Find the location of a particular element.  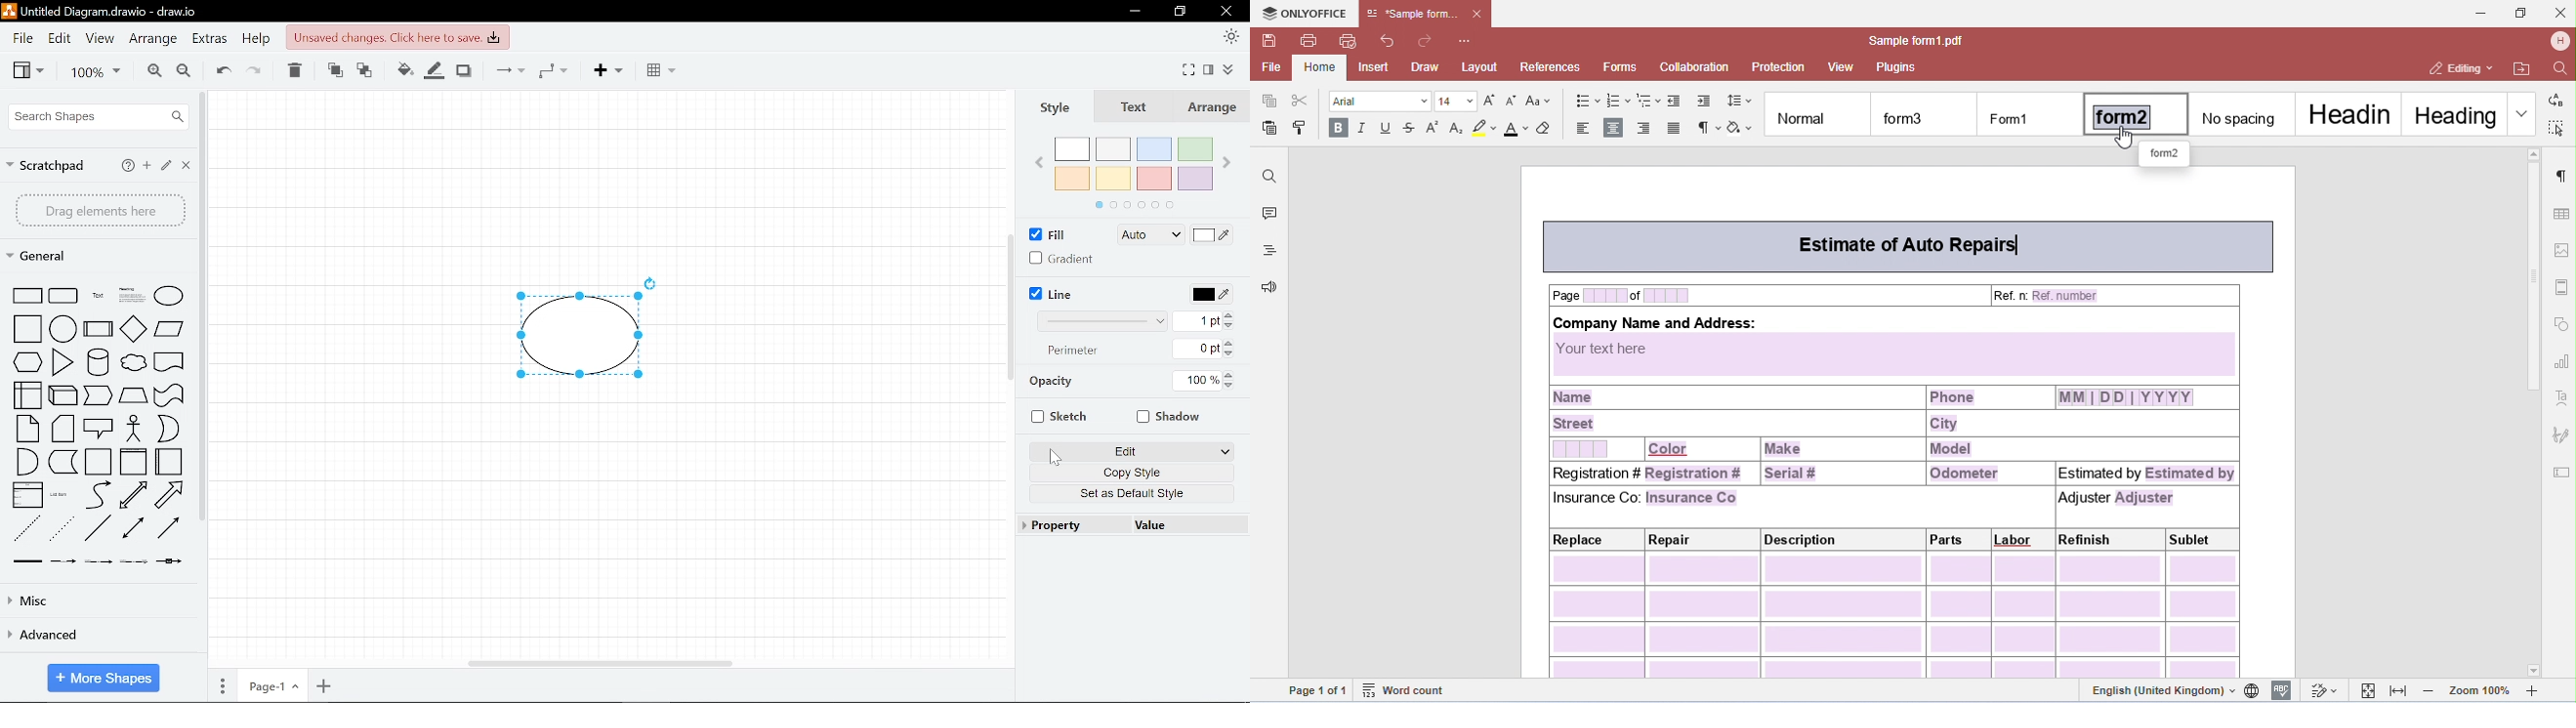

internal storage is located at coordinates (28, 396).